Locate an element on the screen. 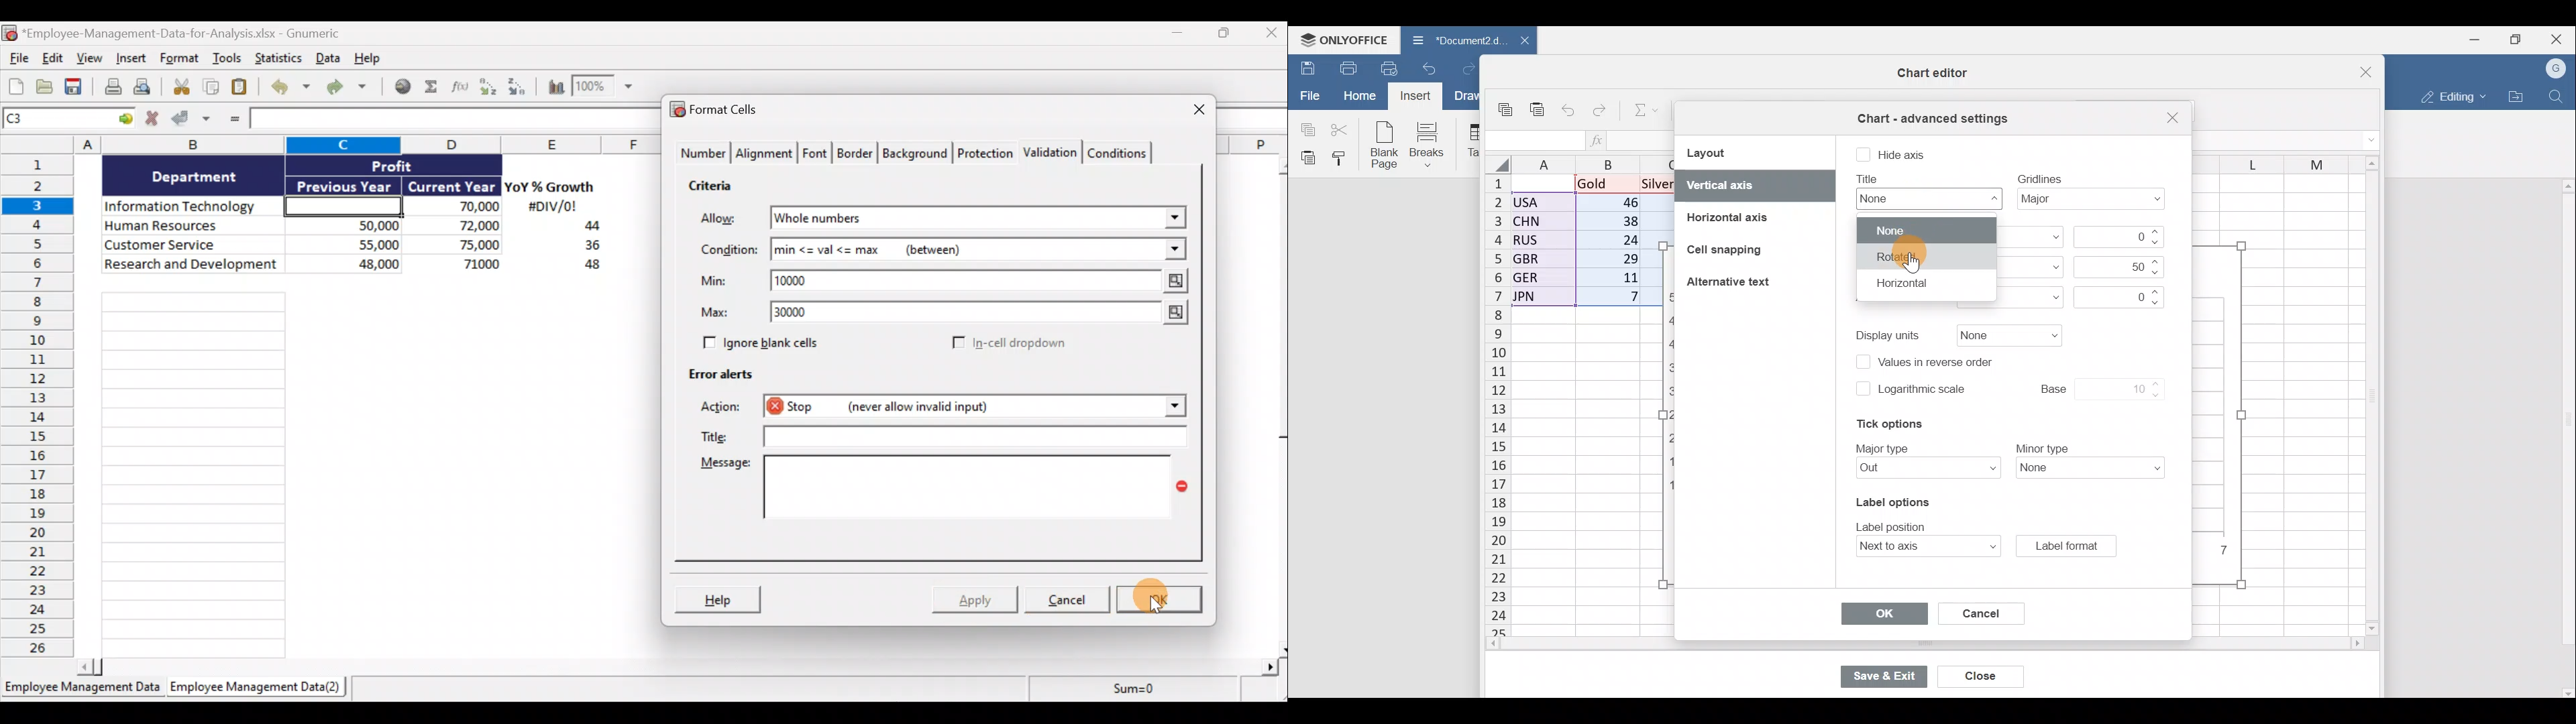  text is located at coordinates (2041, 446).